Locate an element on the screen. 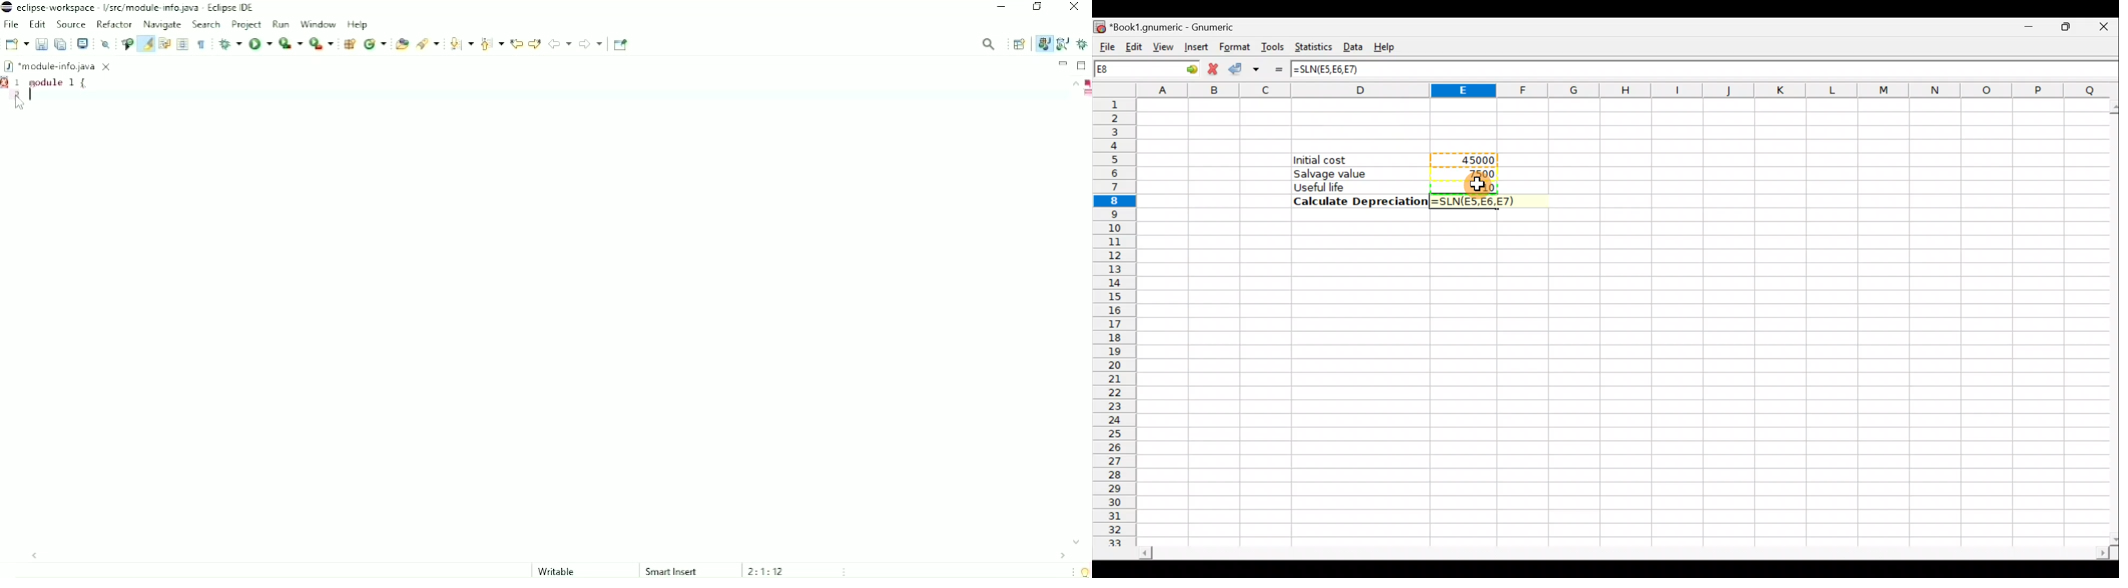 This screenshot has height=588, width=2128. Gnumeric logo is located at coordinates (1101, 25).